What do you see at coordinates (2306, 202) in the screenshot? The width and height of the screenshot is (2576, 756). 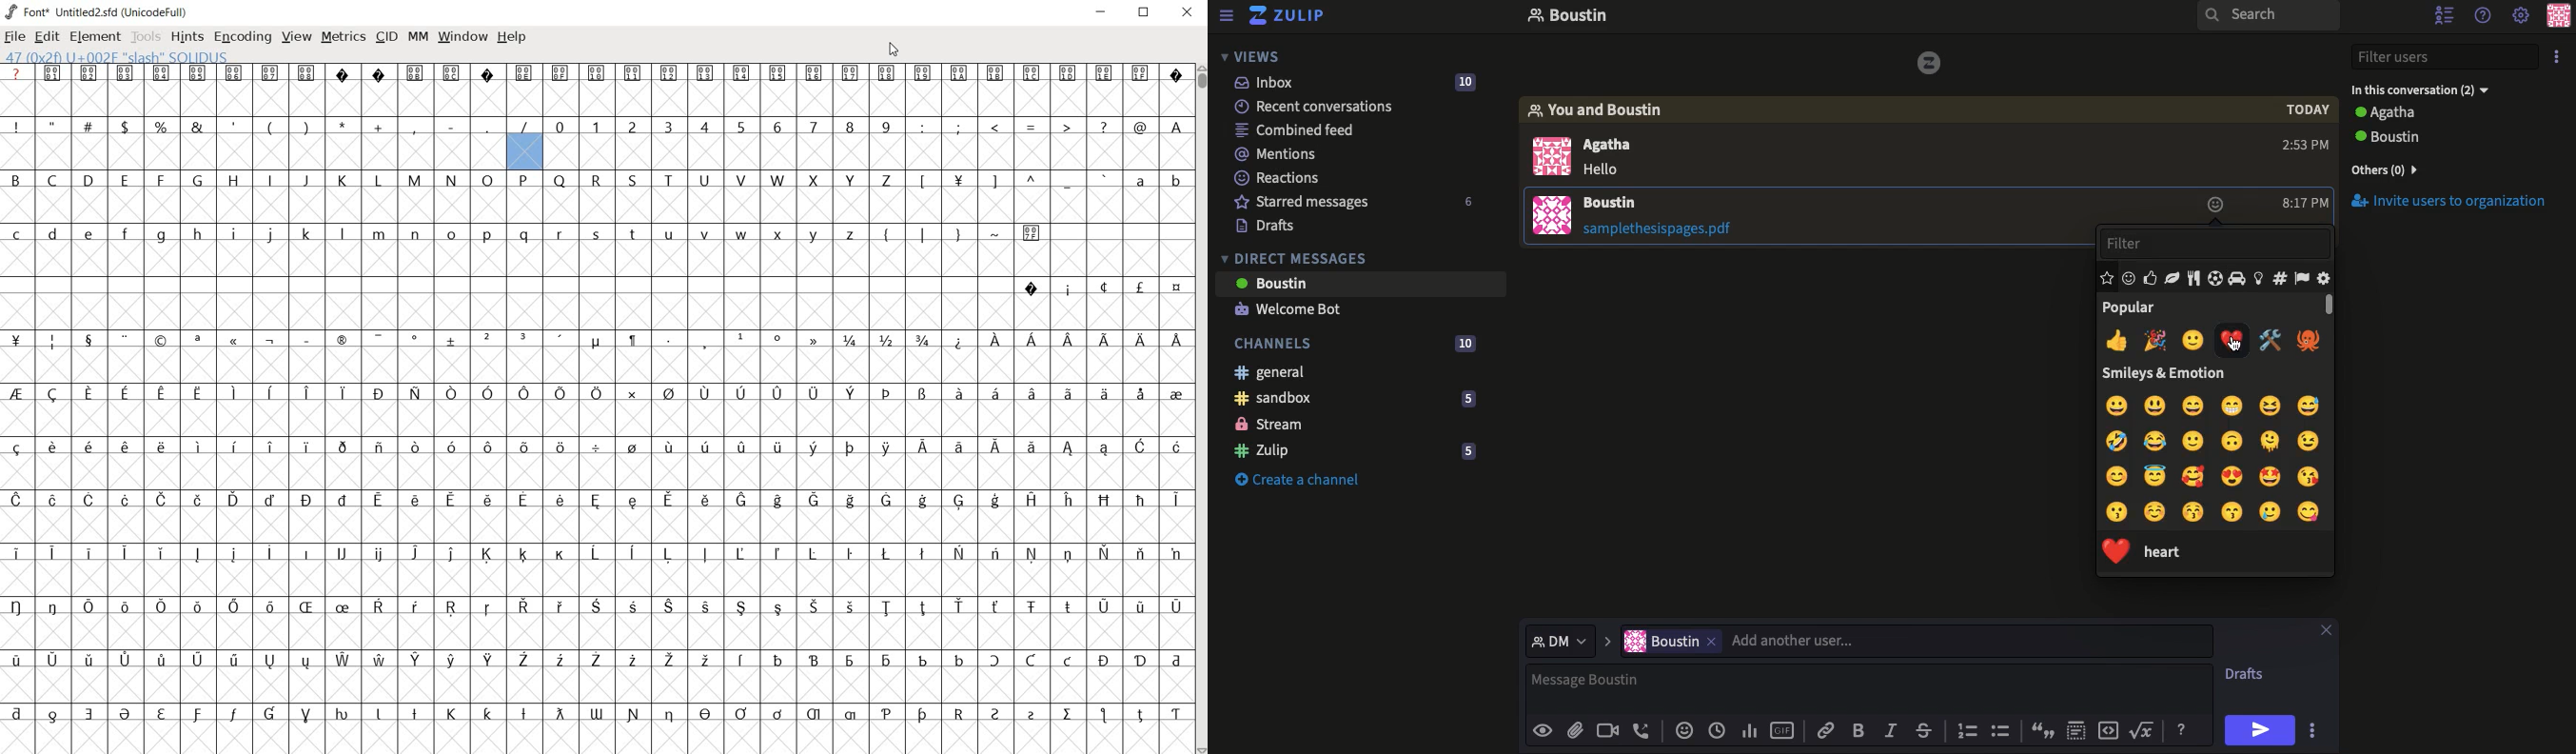 I see `Time` at bounding box center [2306, 202].